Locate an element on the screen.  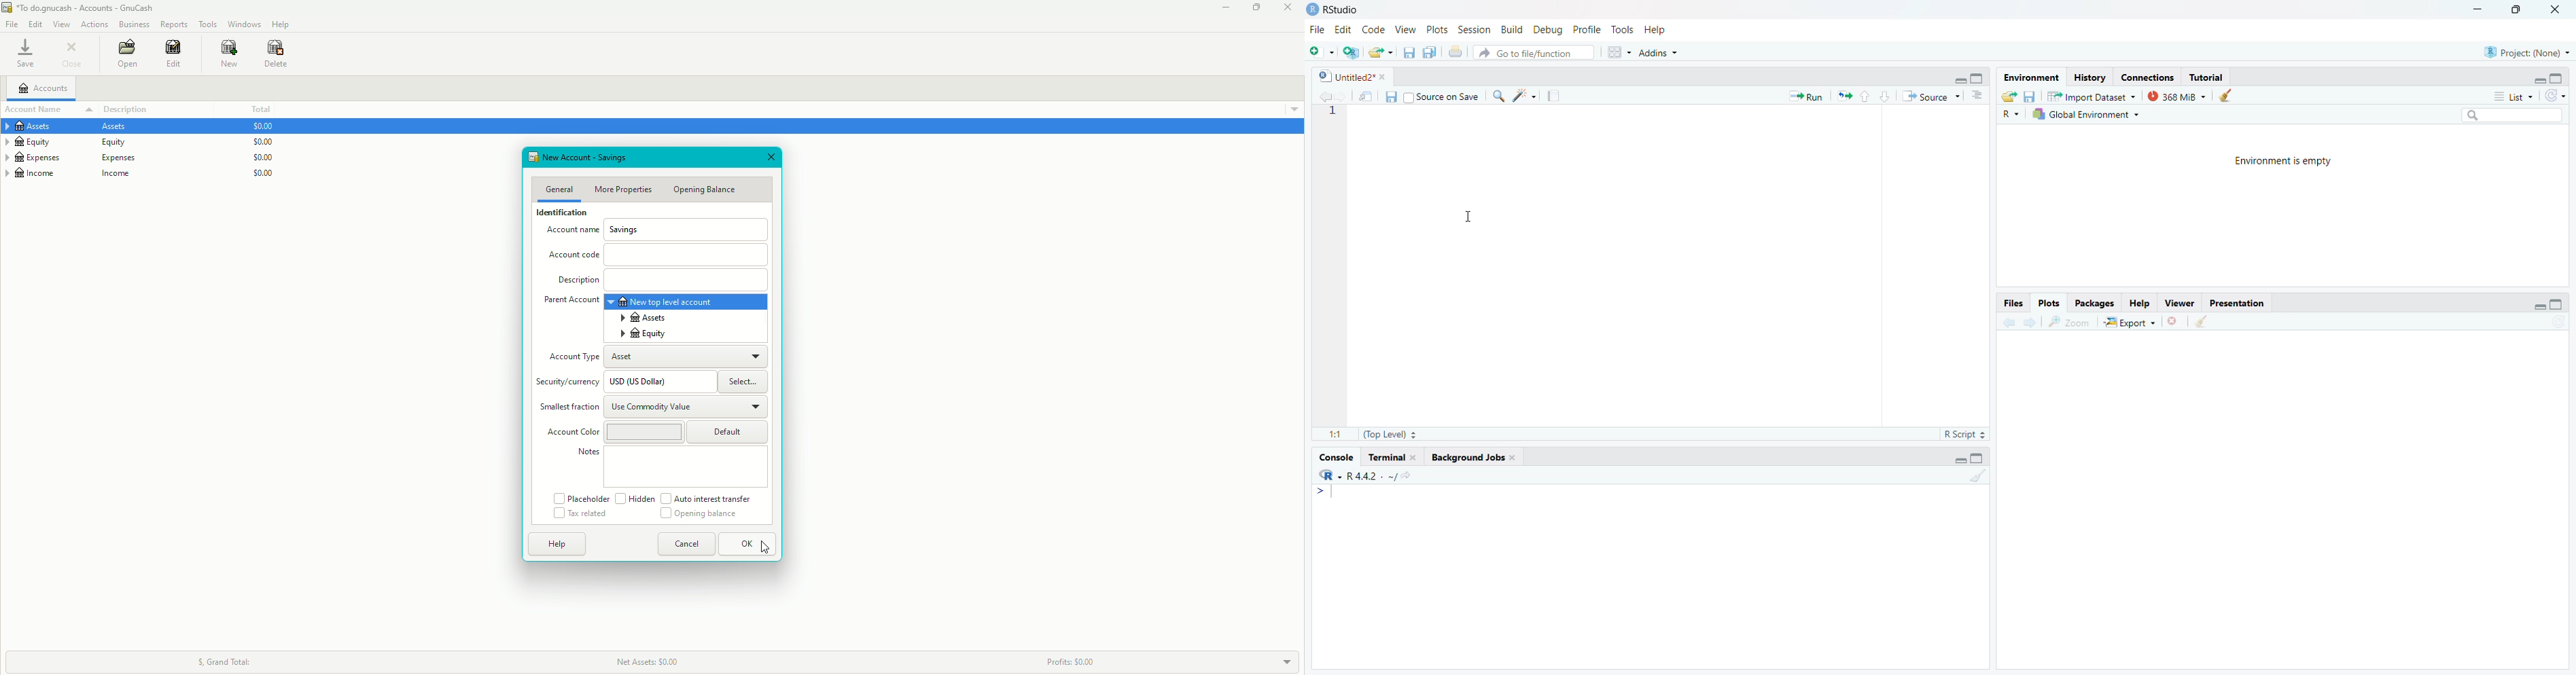
back is located at coordinates (2007, 324).